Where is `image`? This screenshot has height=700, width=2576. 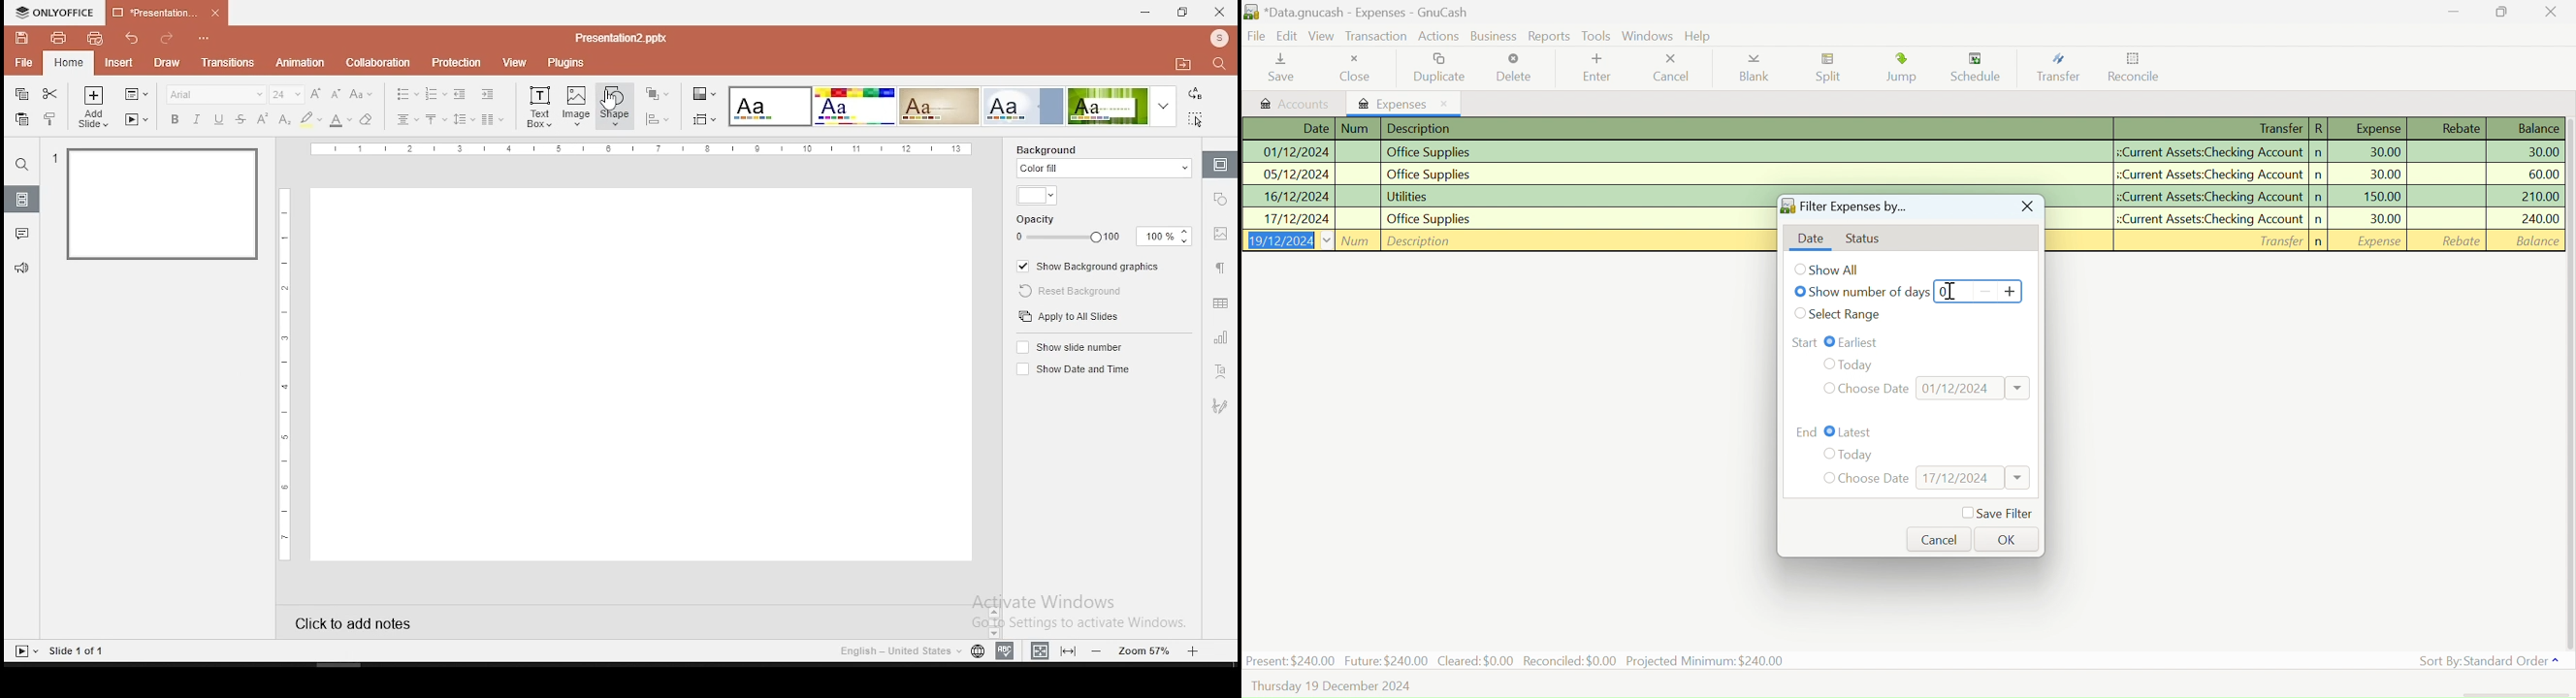 image is located at coordinates (577, 106).